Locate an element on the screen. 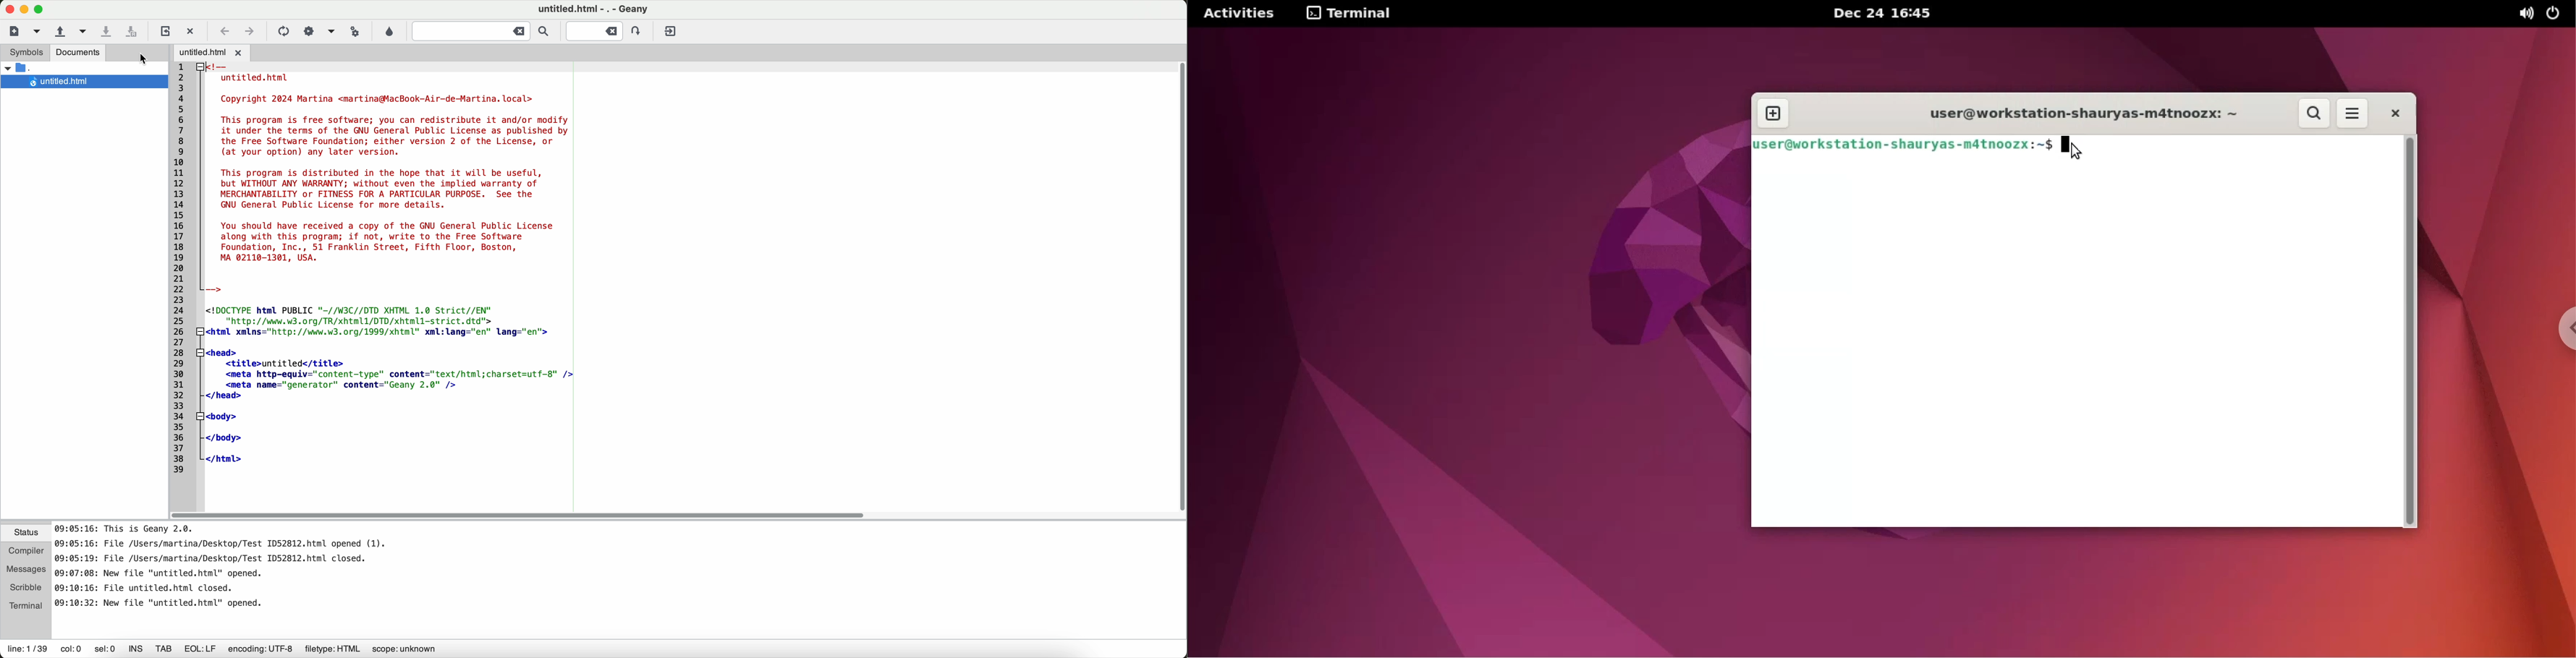 This screenshot has width=2576, height=672. status is located at coordinates (24, 533).